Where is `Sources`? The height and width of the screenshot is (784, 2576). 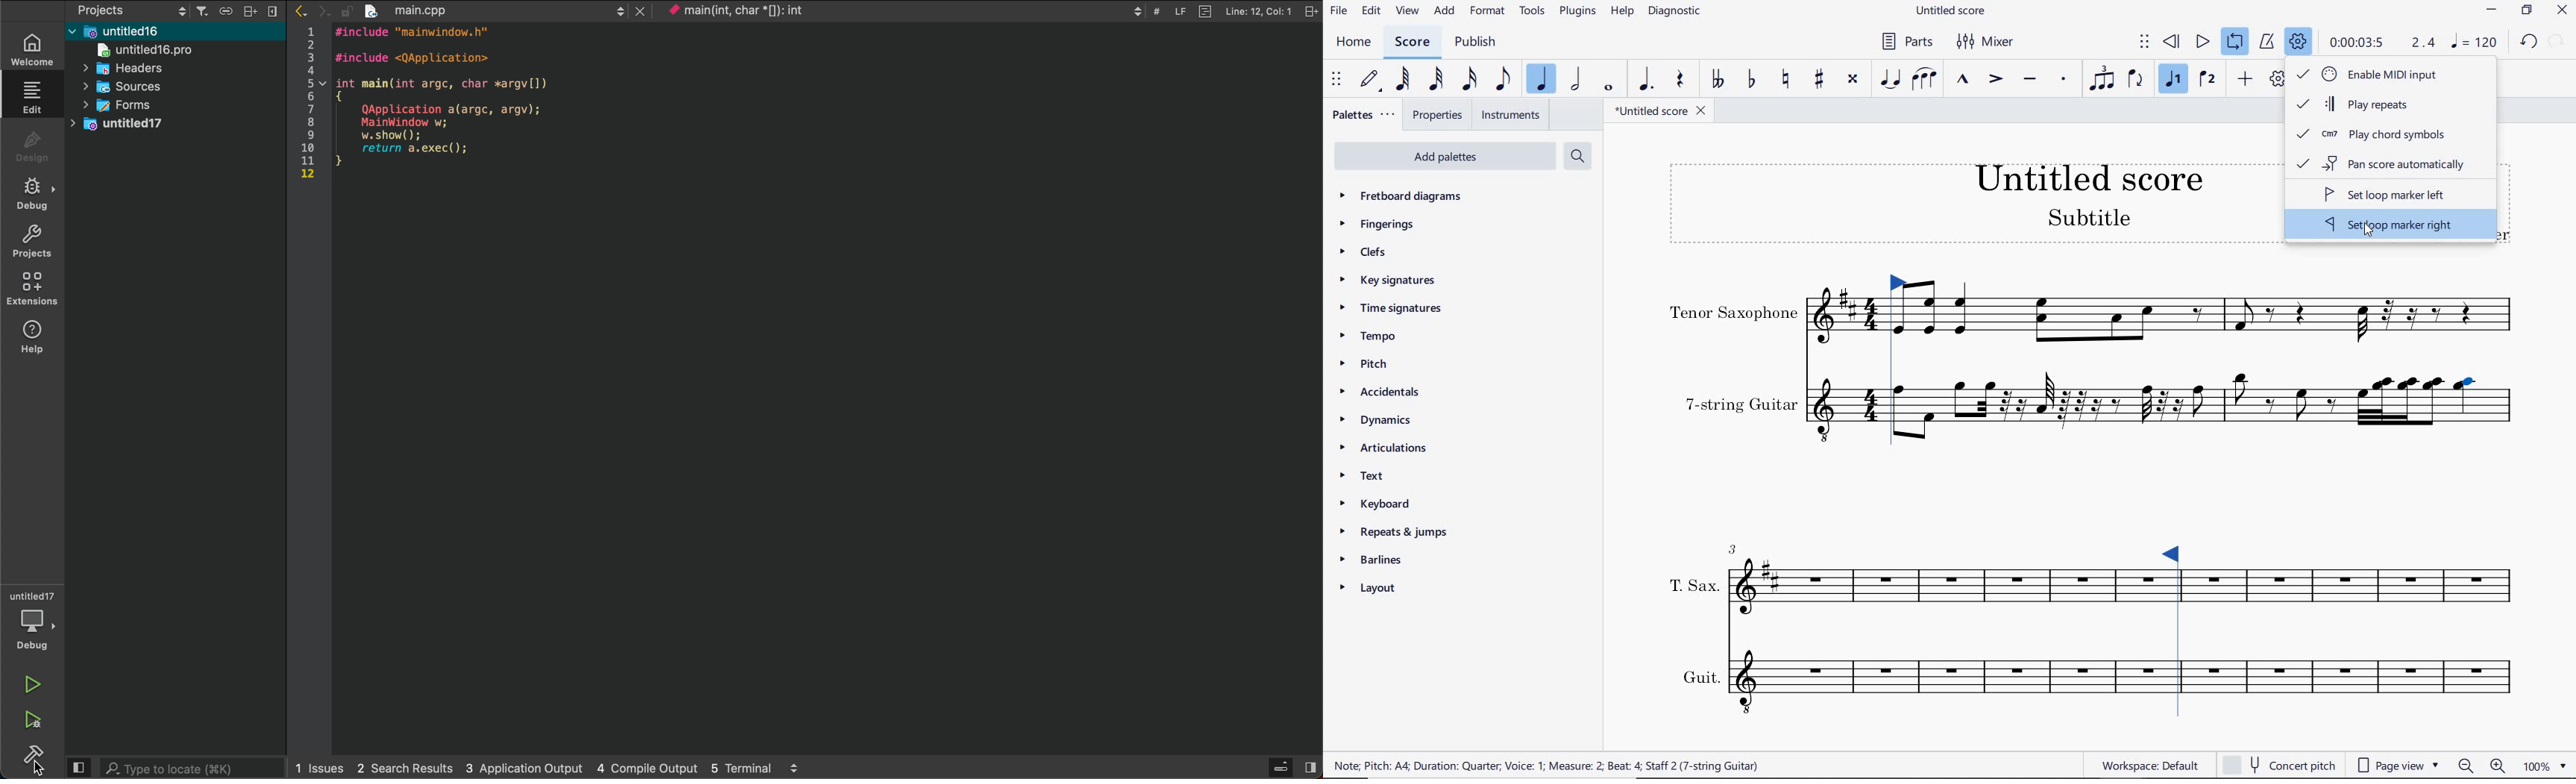
Sources is located at coordinates (137, 85).